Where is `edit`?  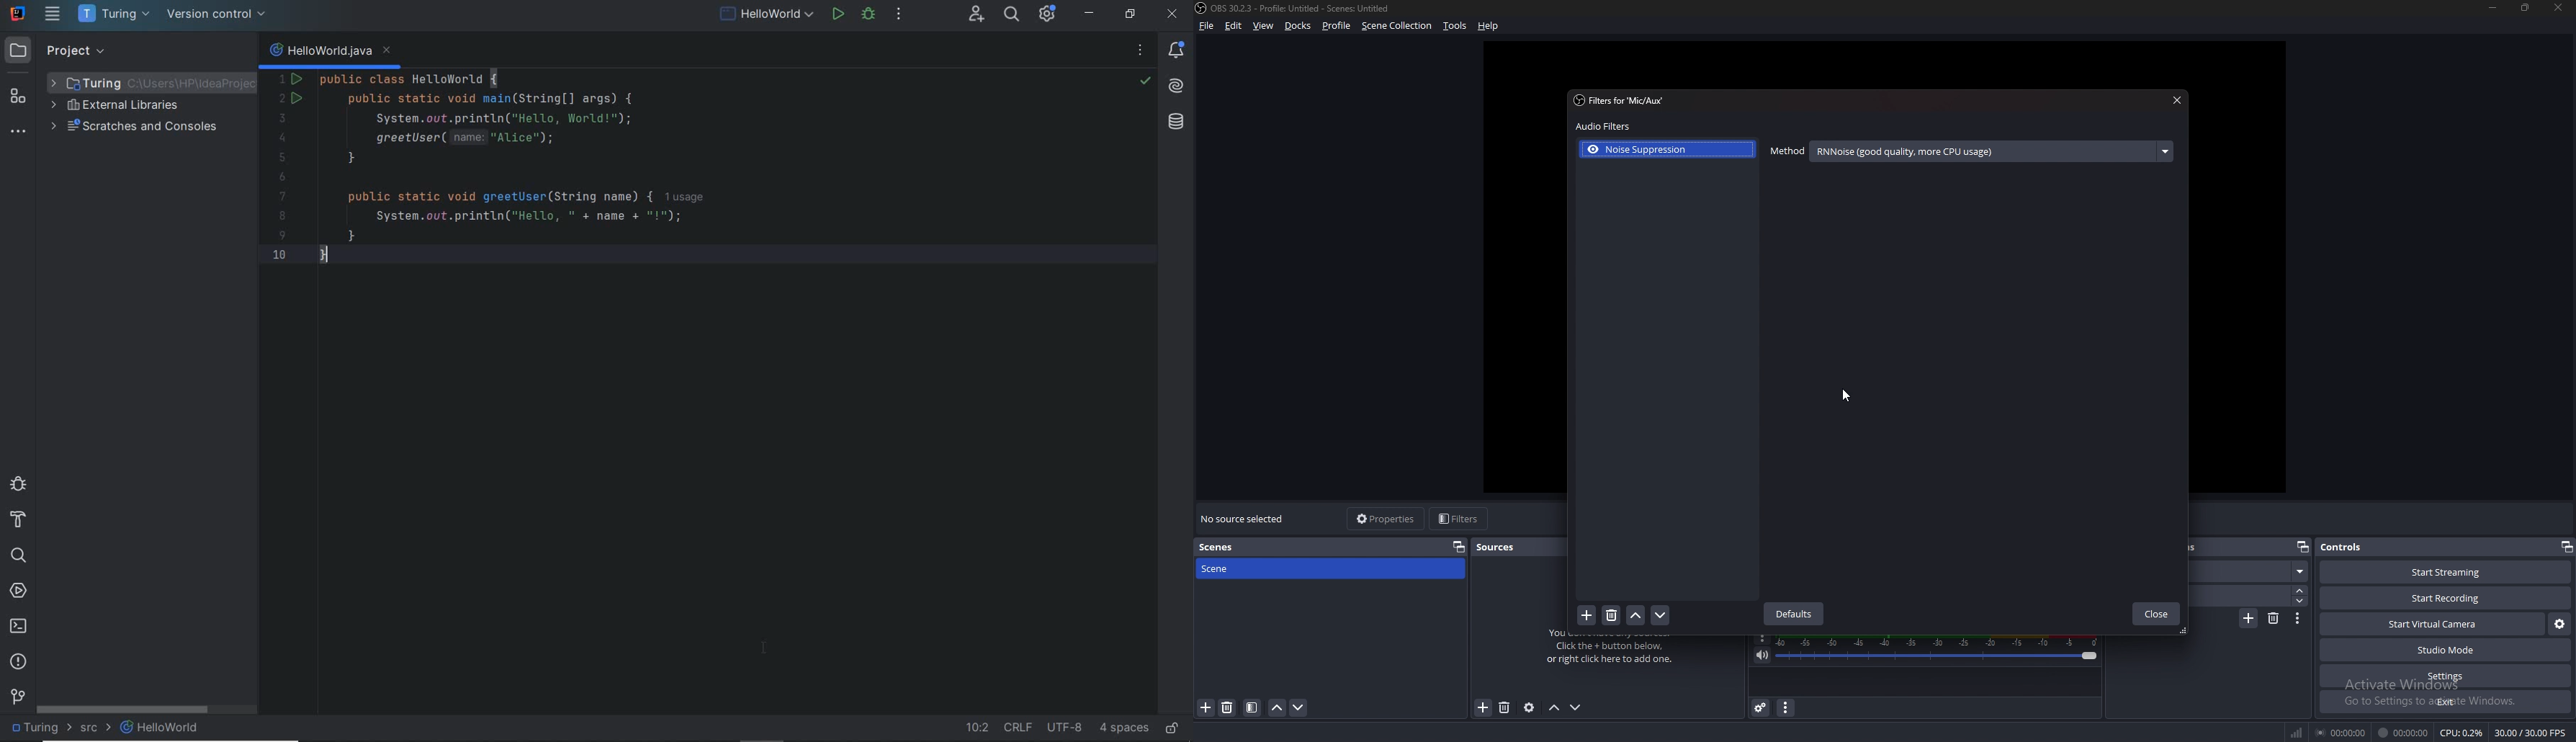
edit is located at coordinates (1234, 26).